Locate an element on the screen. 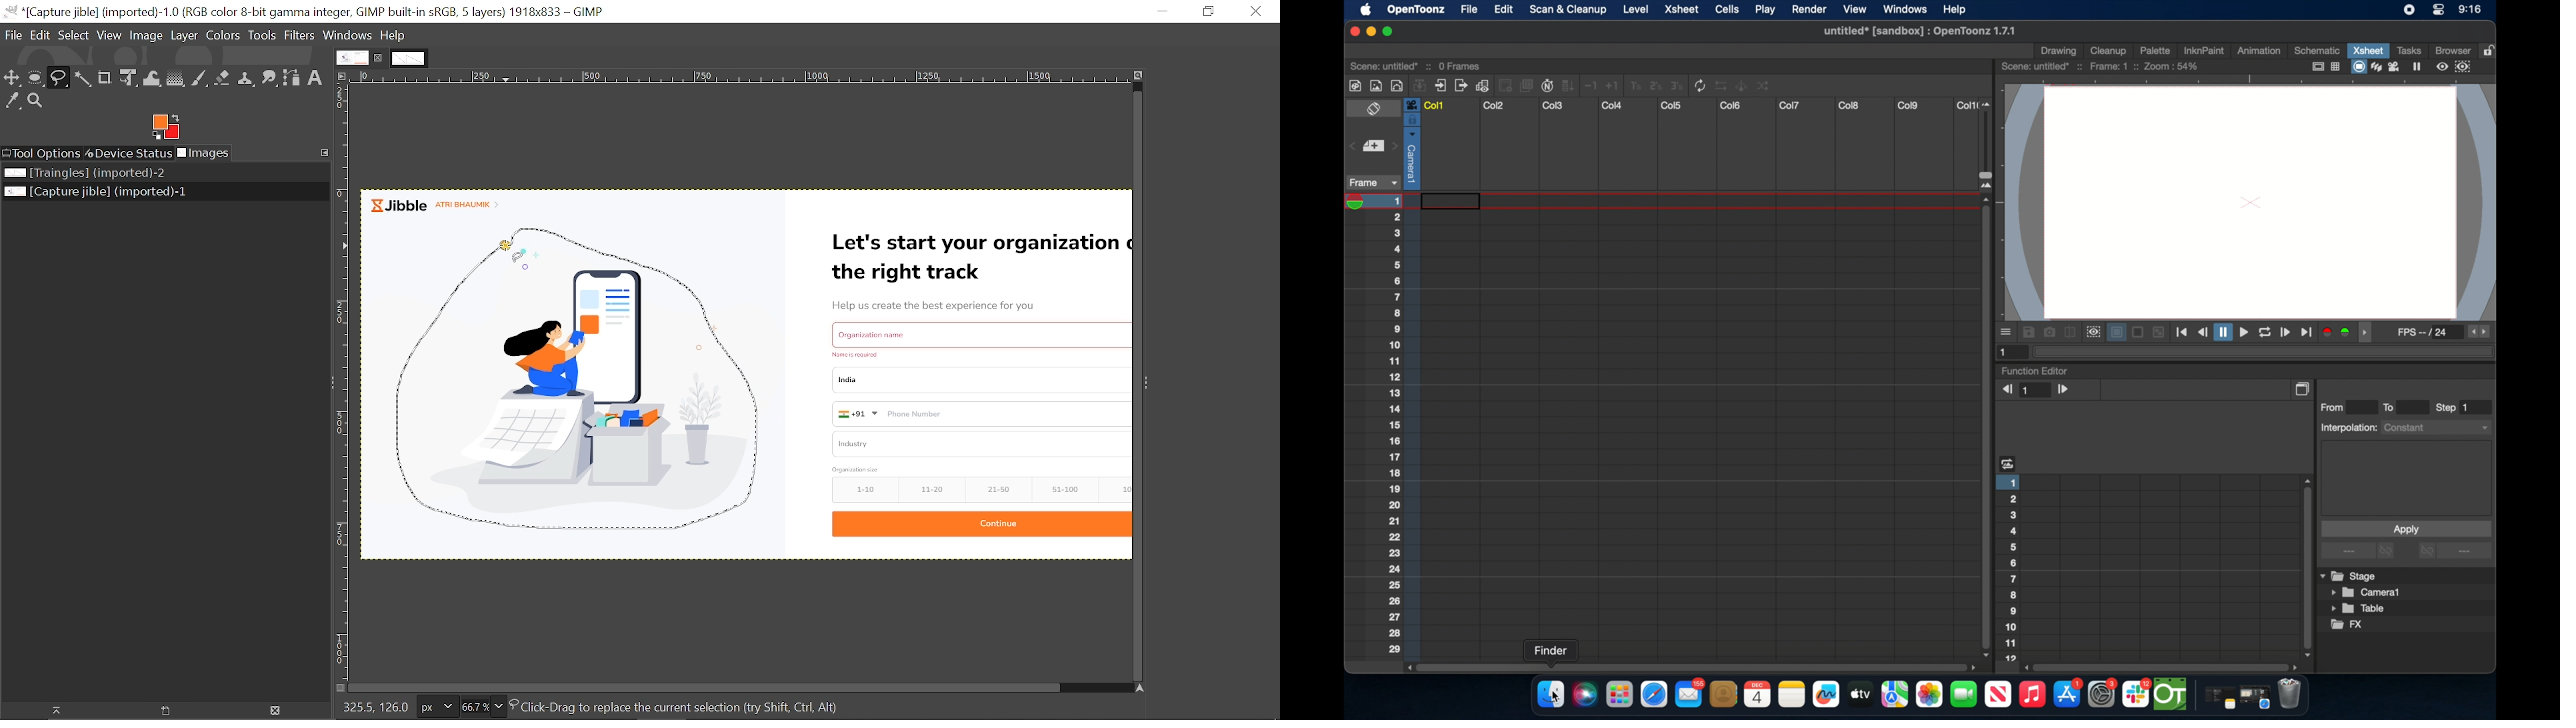 The width and height of the screenshot is (2576, 728). scene is located at coordinates (1417, 65).